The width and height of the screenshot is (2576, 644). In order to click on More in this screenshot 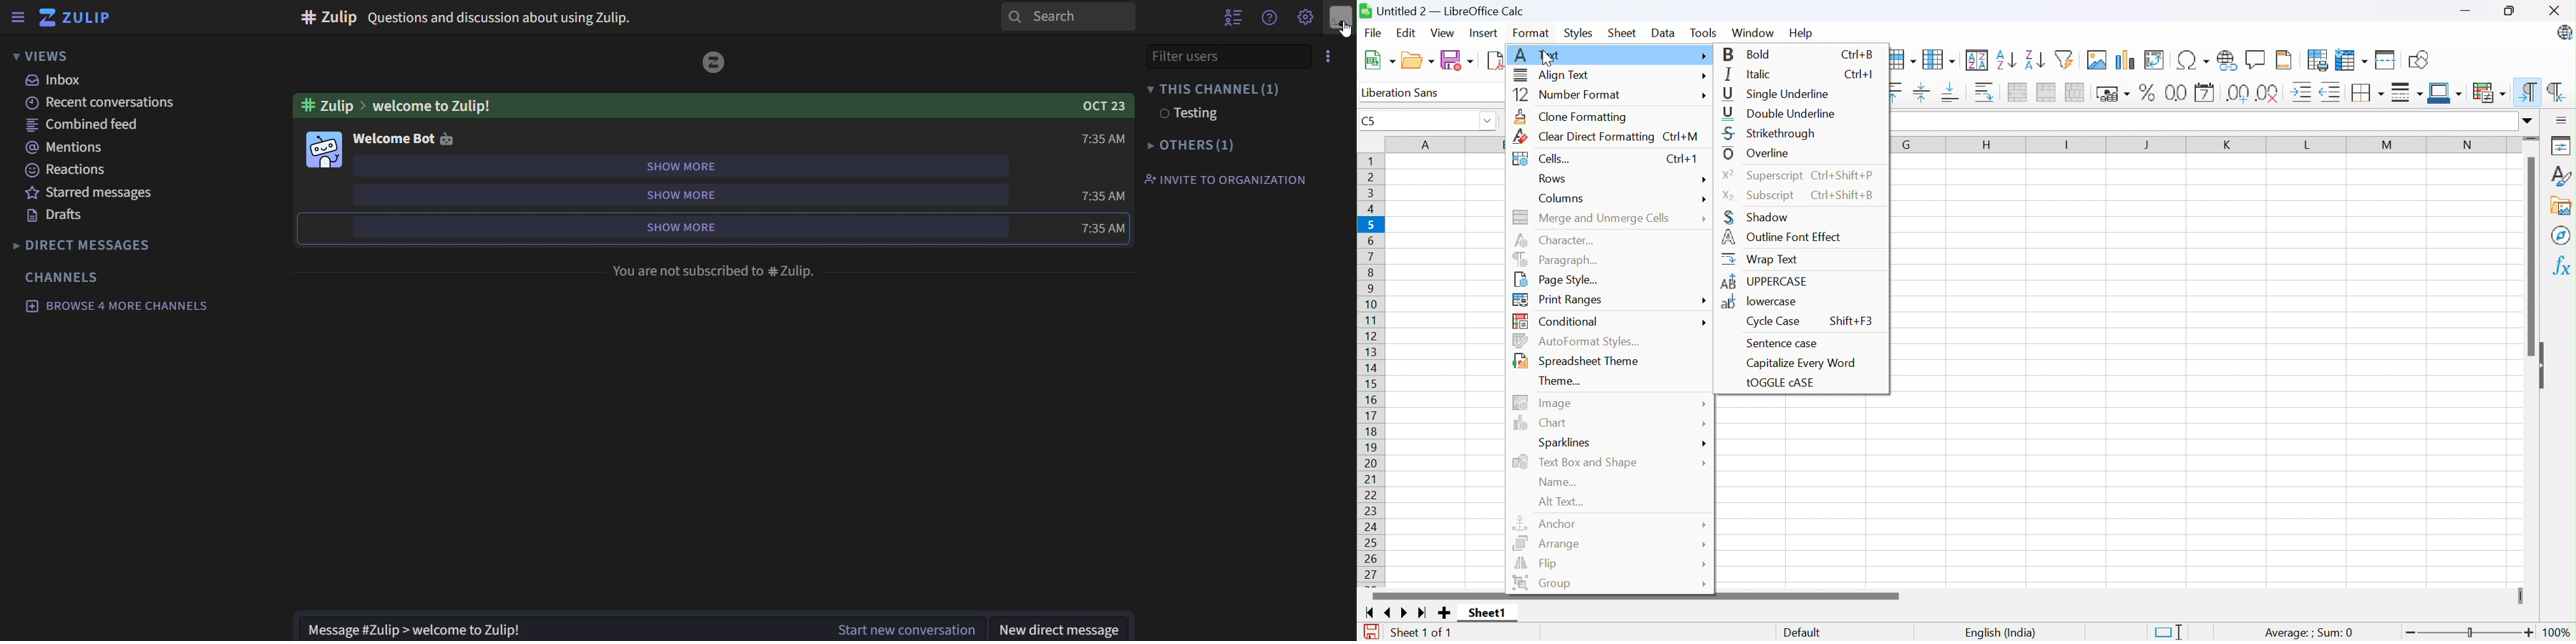, I will do `click(1709, 404)`.